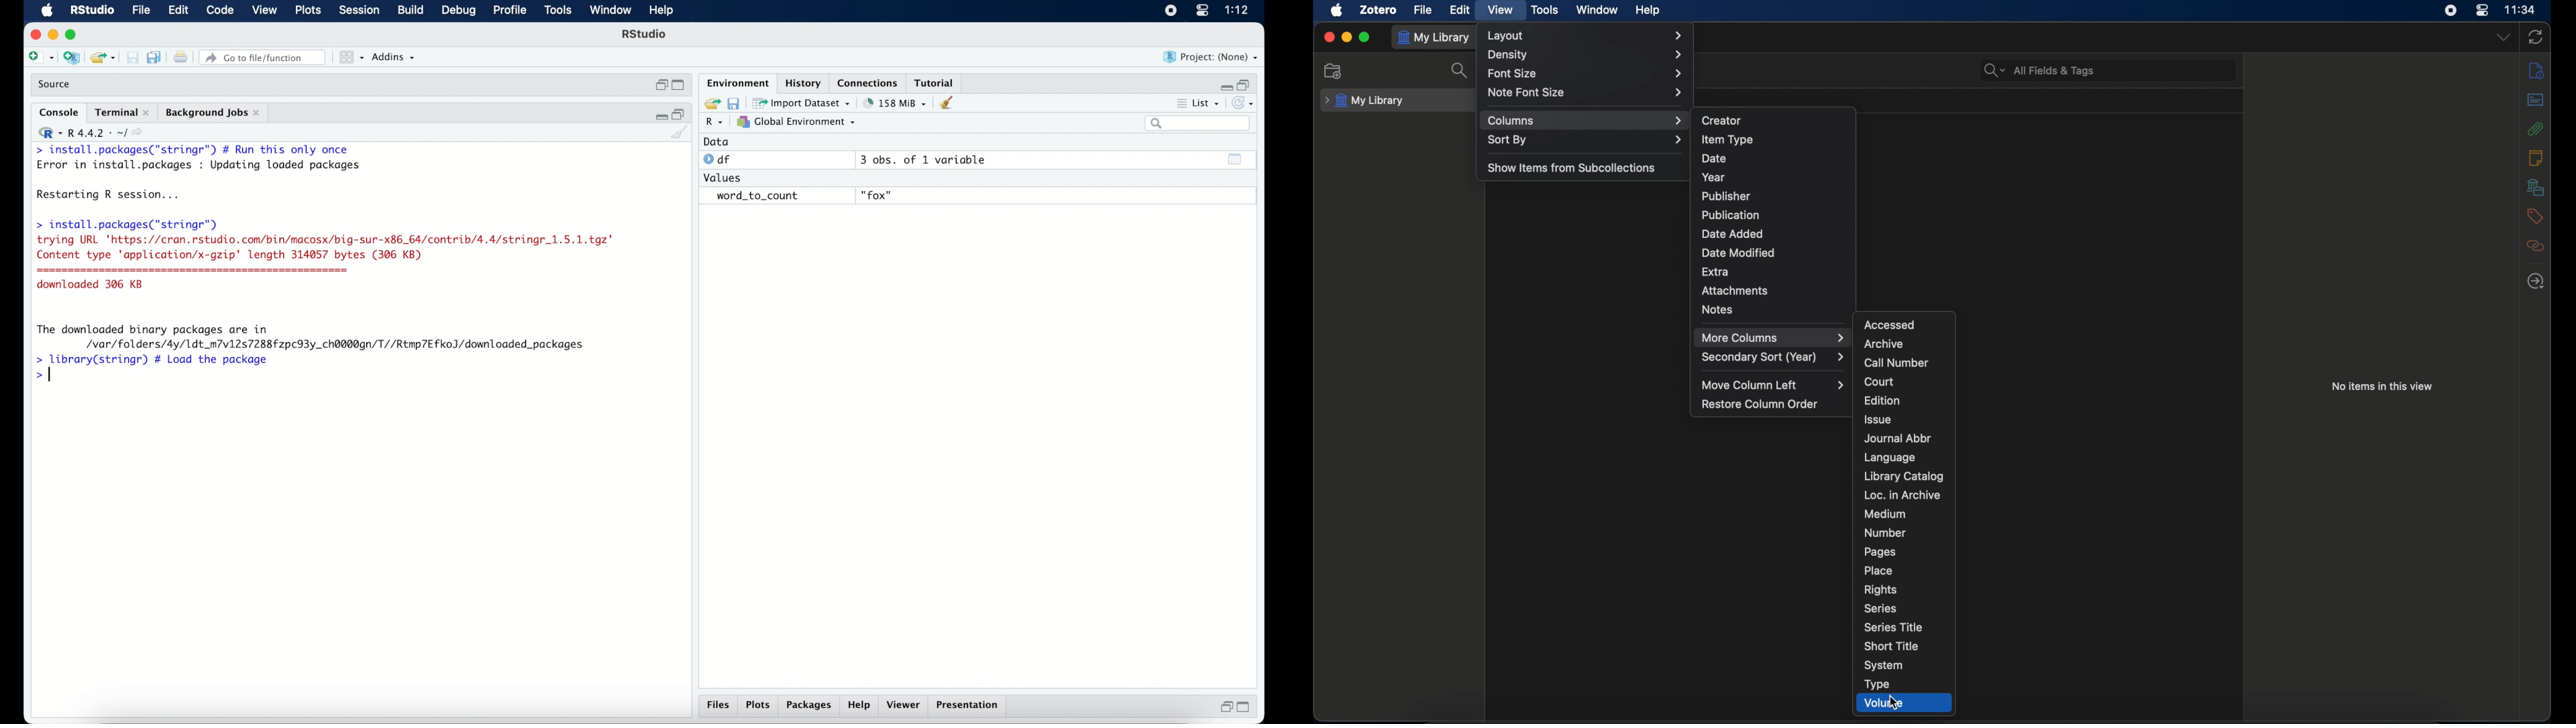  Describe the element at coordinates (59, 113) in the screenshot. I see `console` at that location.